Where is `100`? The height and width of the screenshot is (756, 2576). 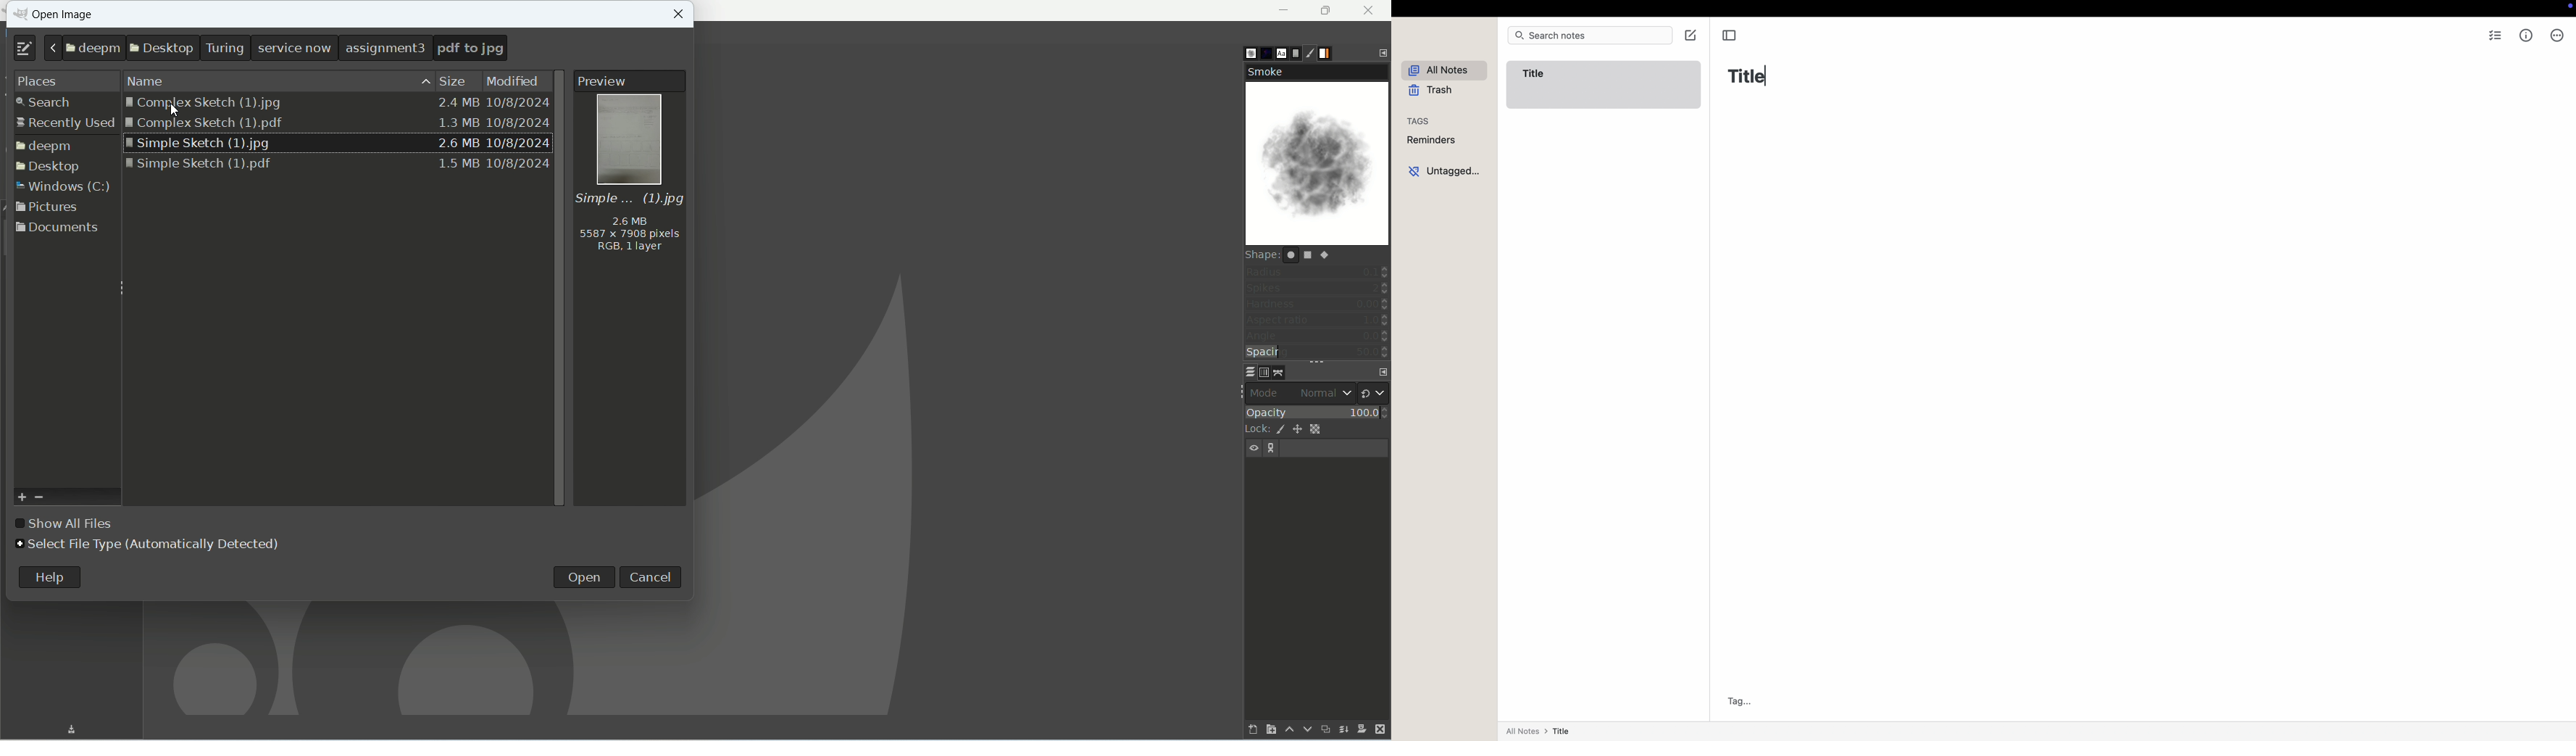
100 is located at coordinates (1363, 413).